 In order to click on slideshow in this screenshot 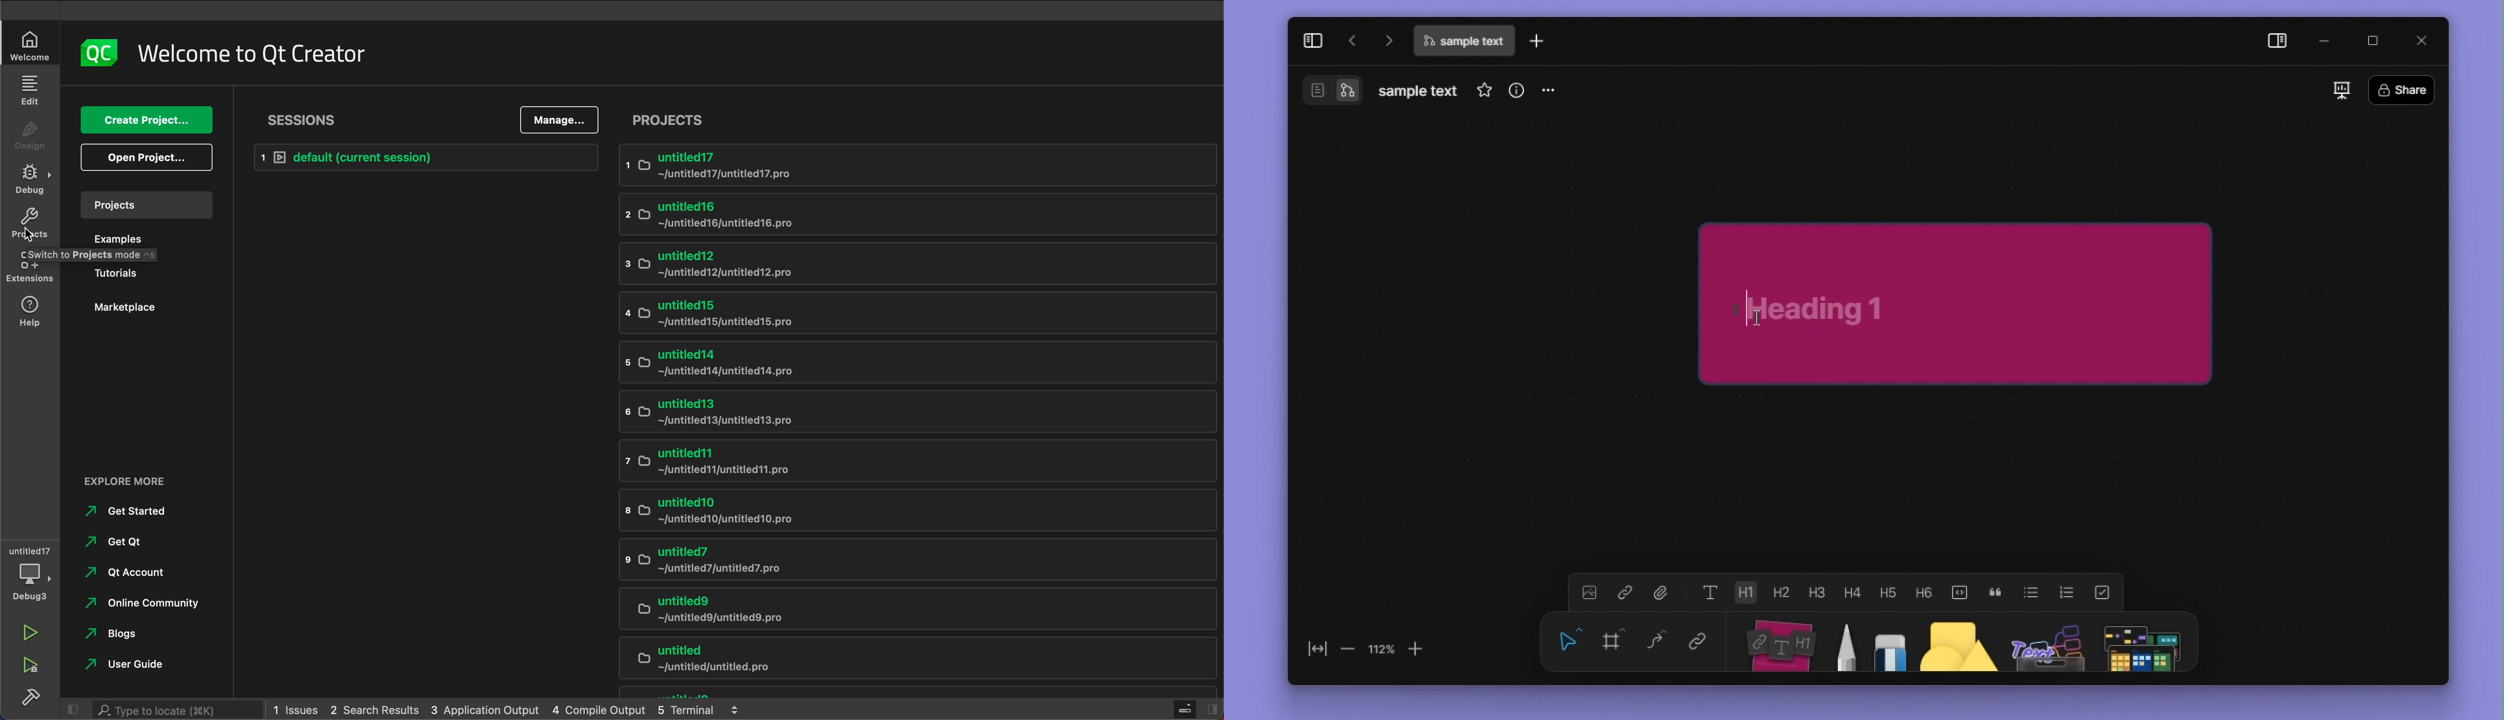, I will do `click(2342, 90)`.